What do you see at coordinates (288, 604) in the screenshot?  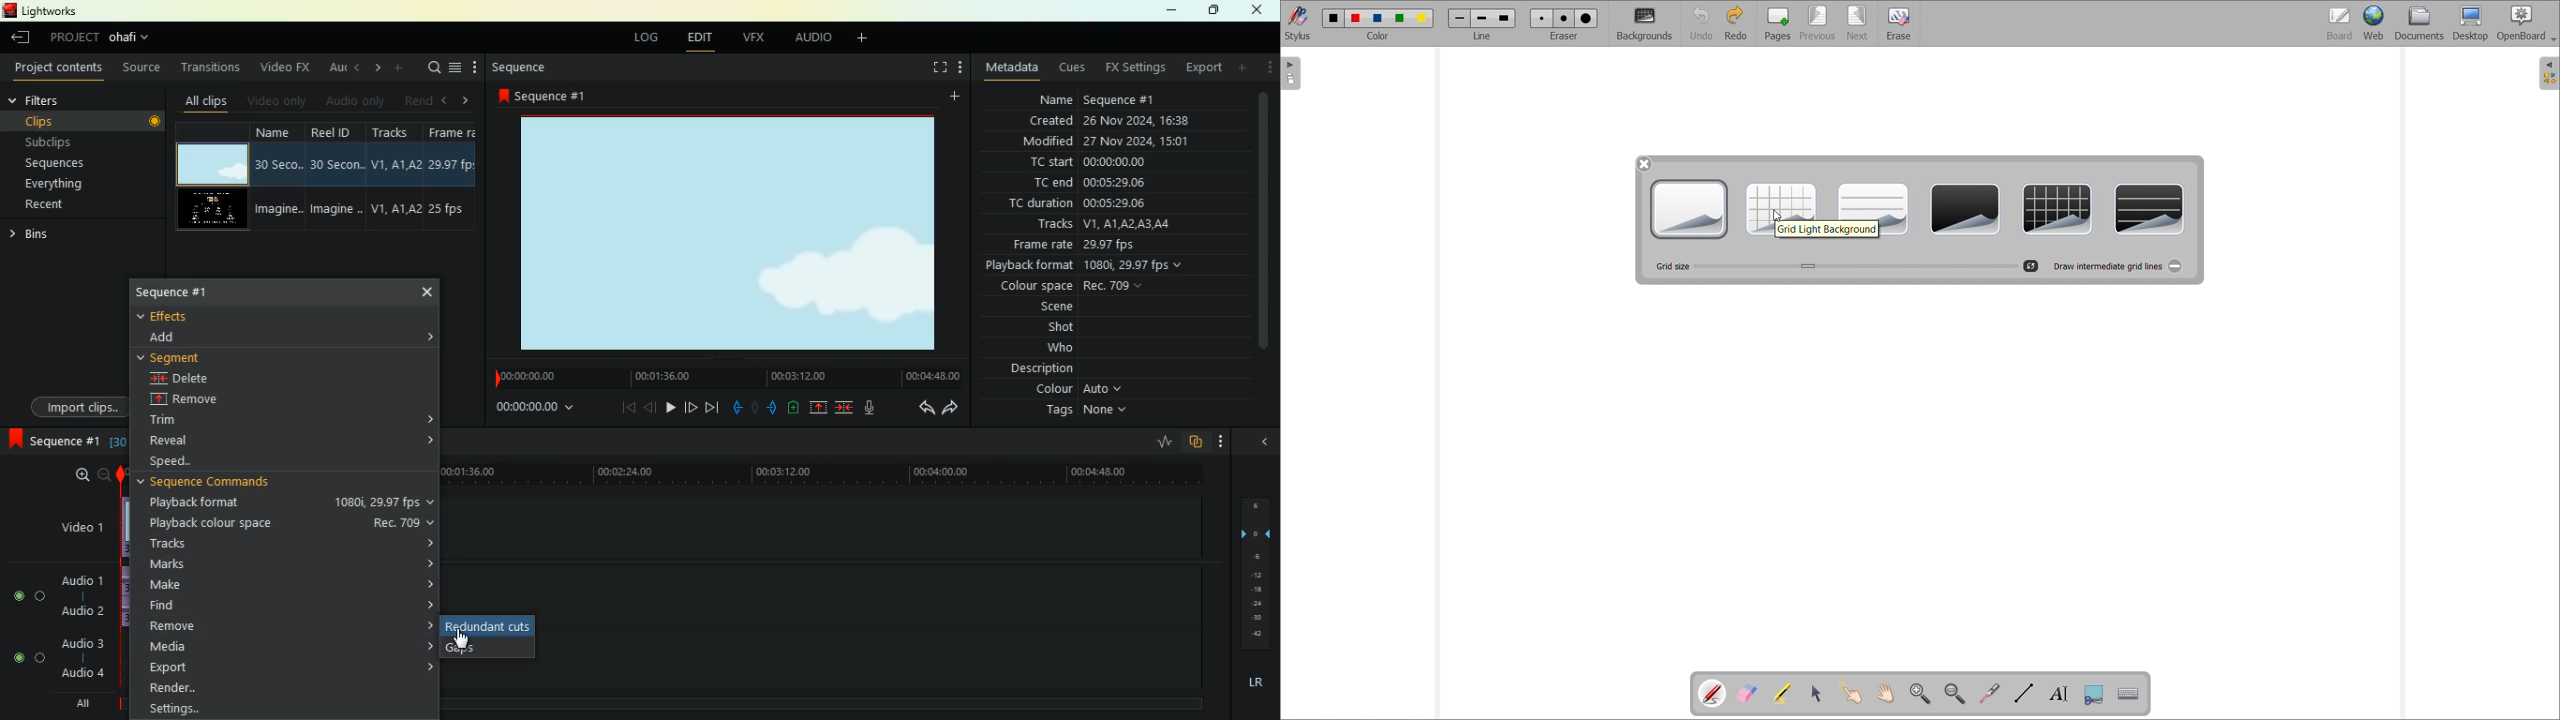 I see `find` at bounding box center [288, 604].